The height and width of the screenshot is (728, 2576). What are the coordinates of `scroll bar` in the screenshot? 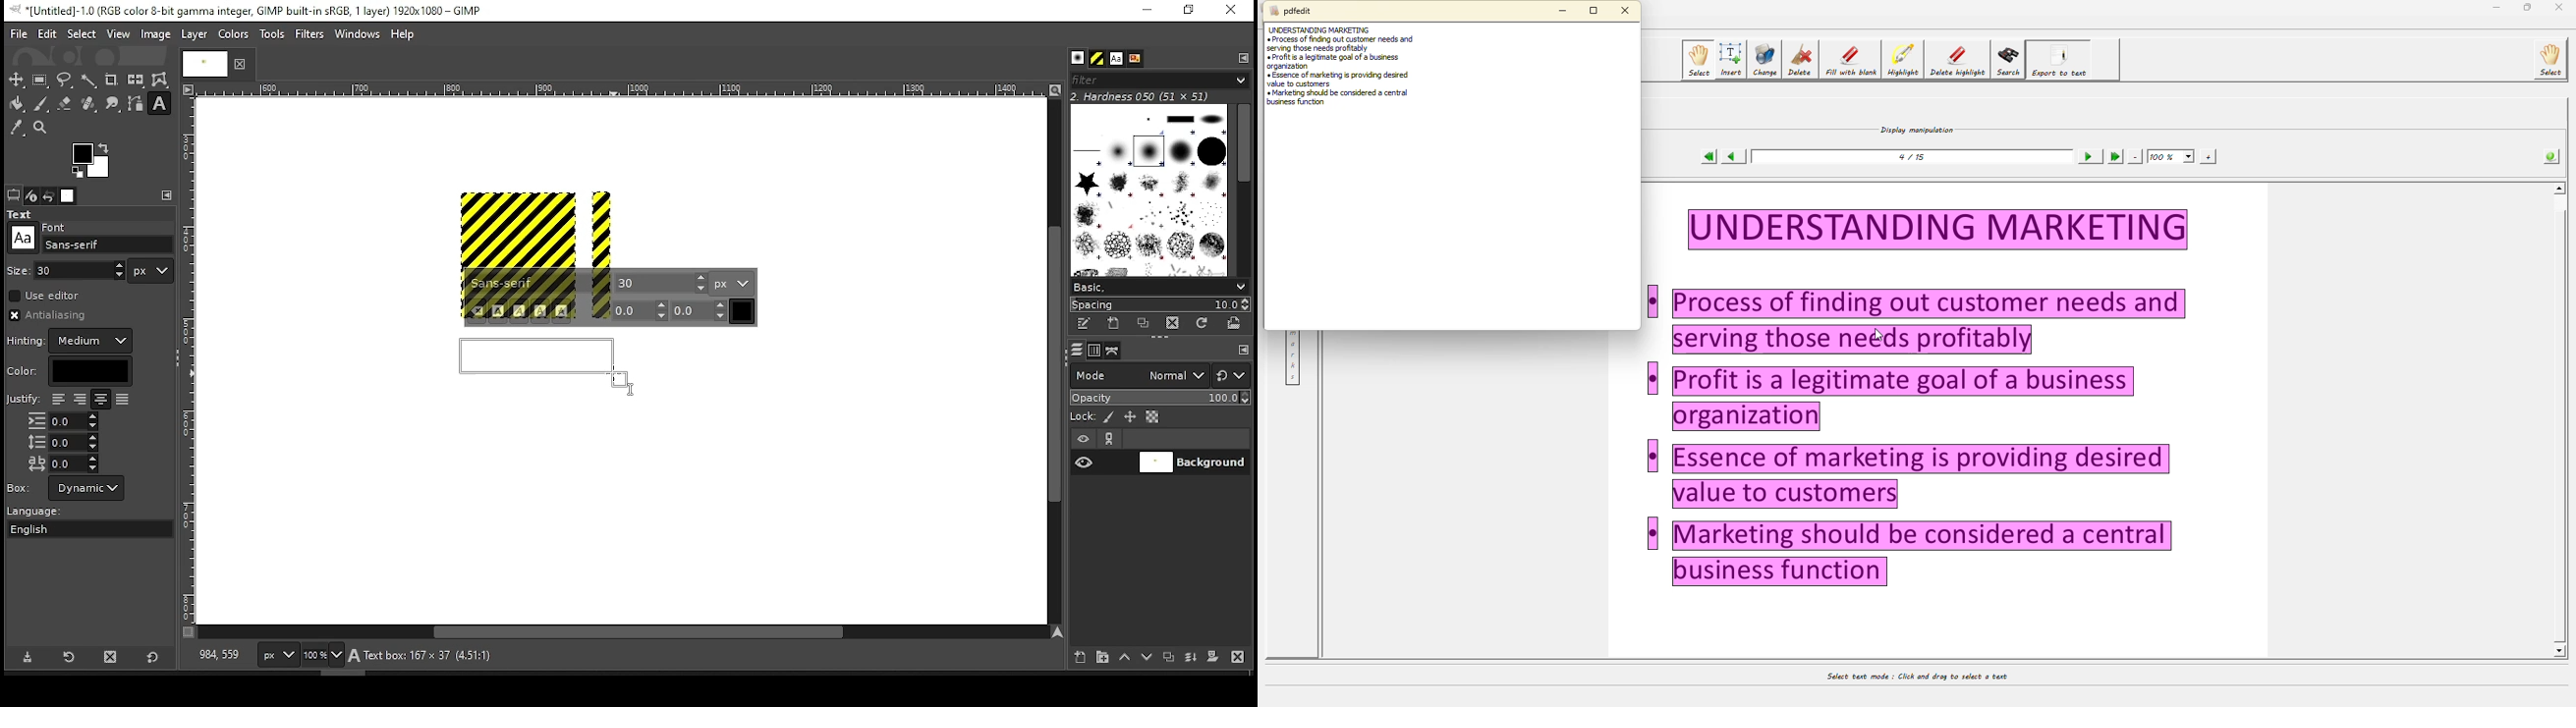 It's located at (1243, 189).